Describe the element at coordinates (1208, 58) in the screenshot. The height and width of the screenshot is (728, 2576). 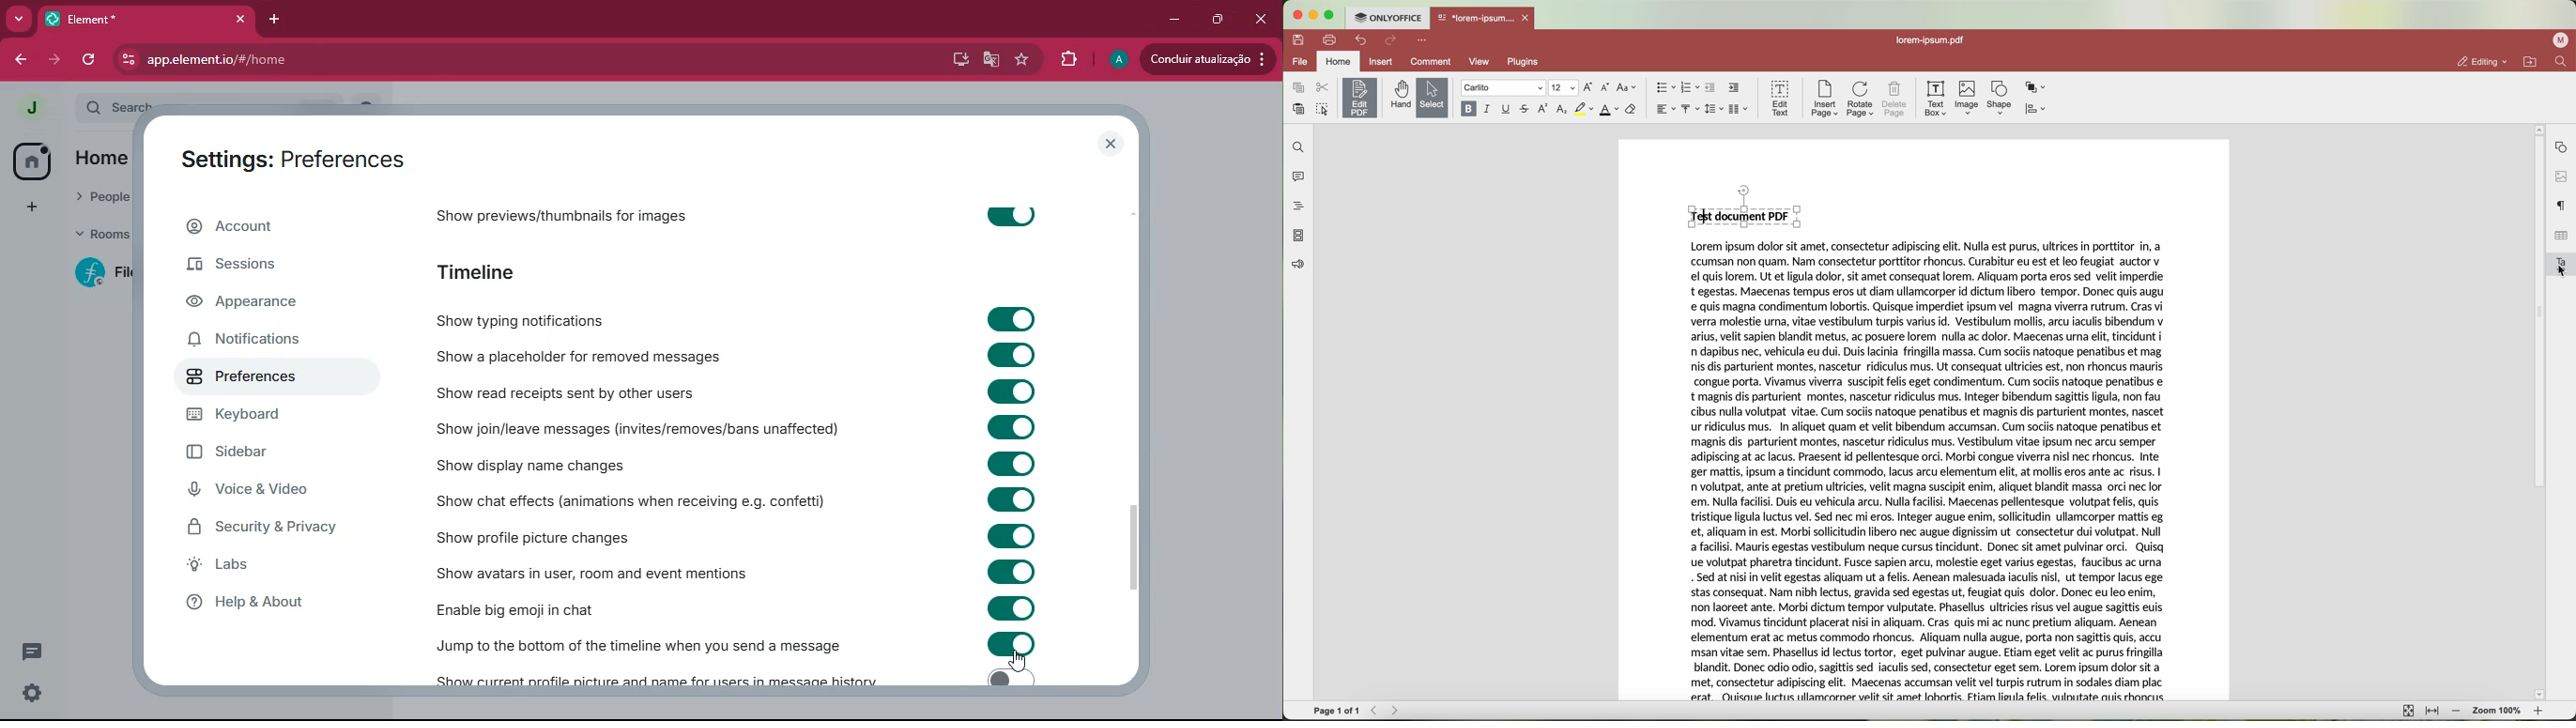
I see `concluir atualizacao` at that location.